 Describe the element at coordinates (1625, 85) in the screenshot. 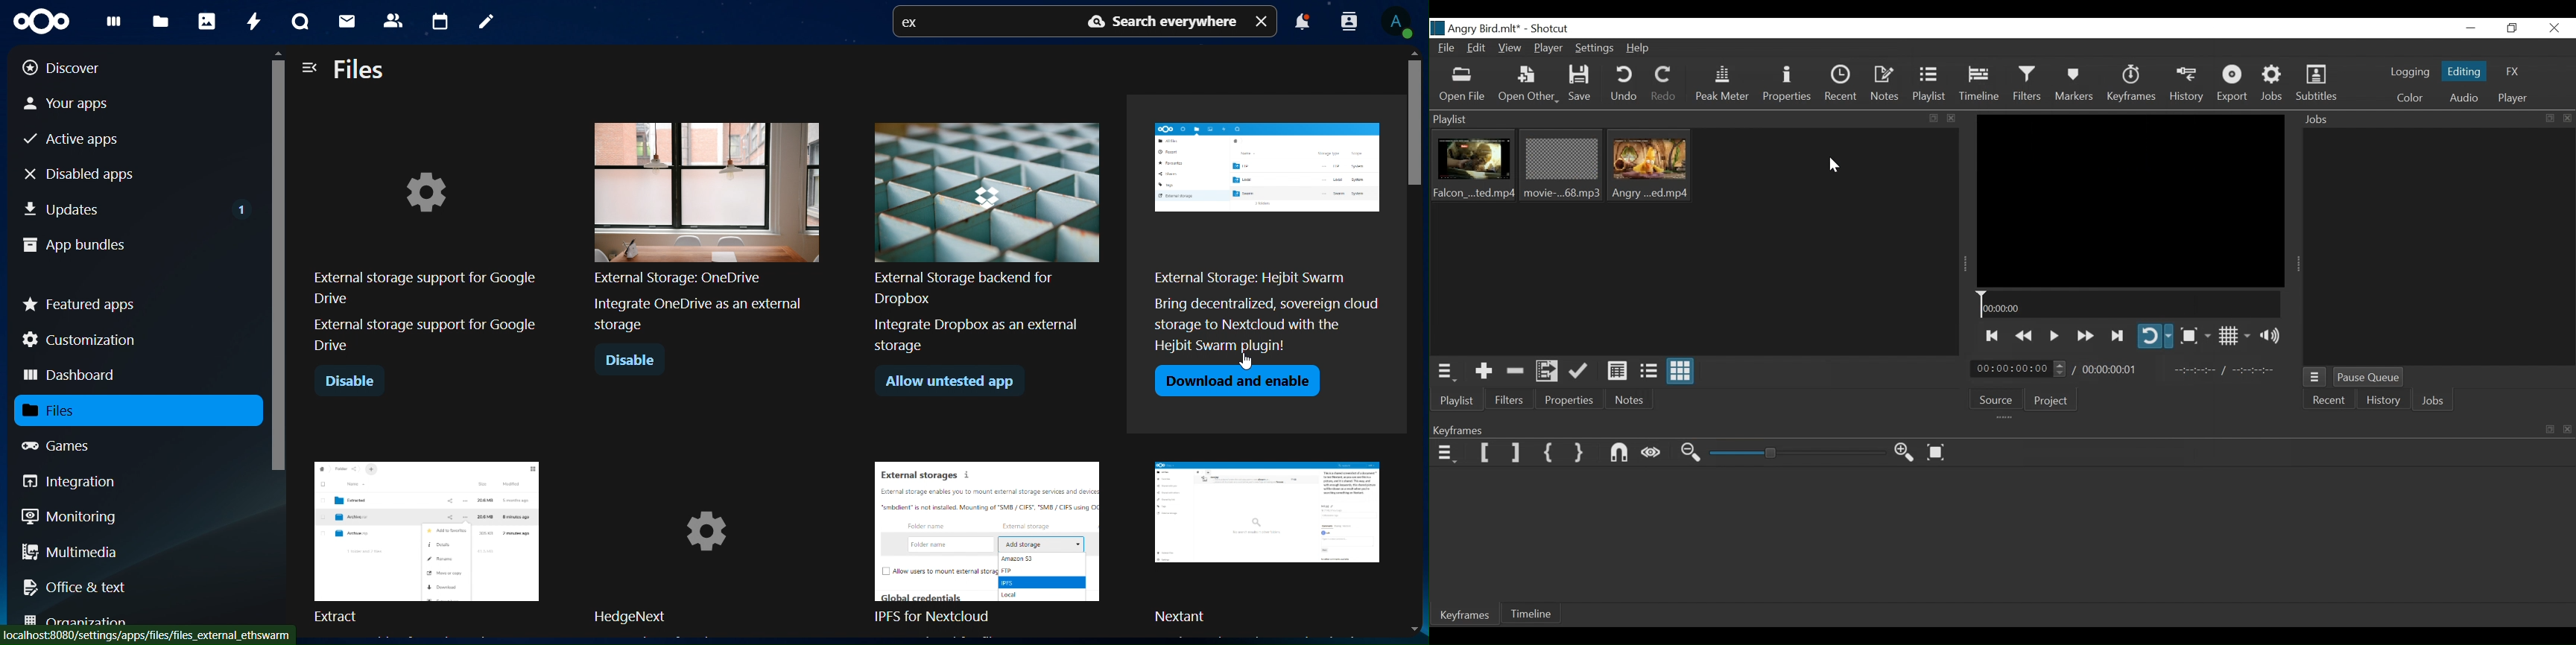

I see `Undo` at that location.